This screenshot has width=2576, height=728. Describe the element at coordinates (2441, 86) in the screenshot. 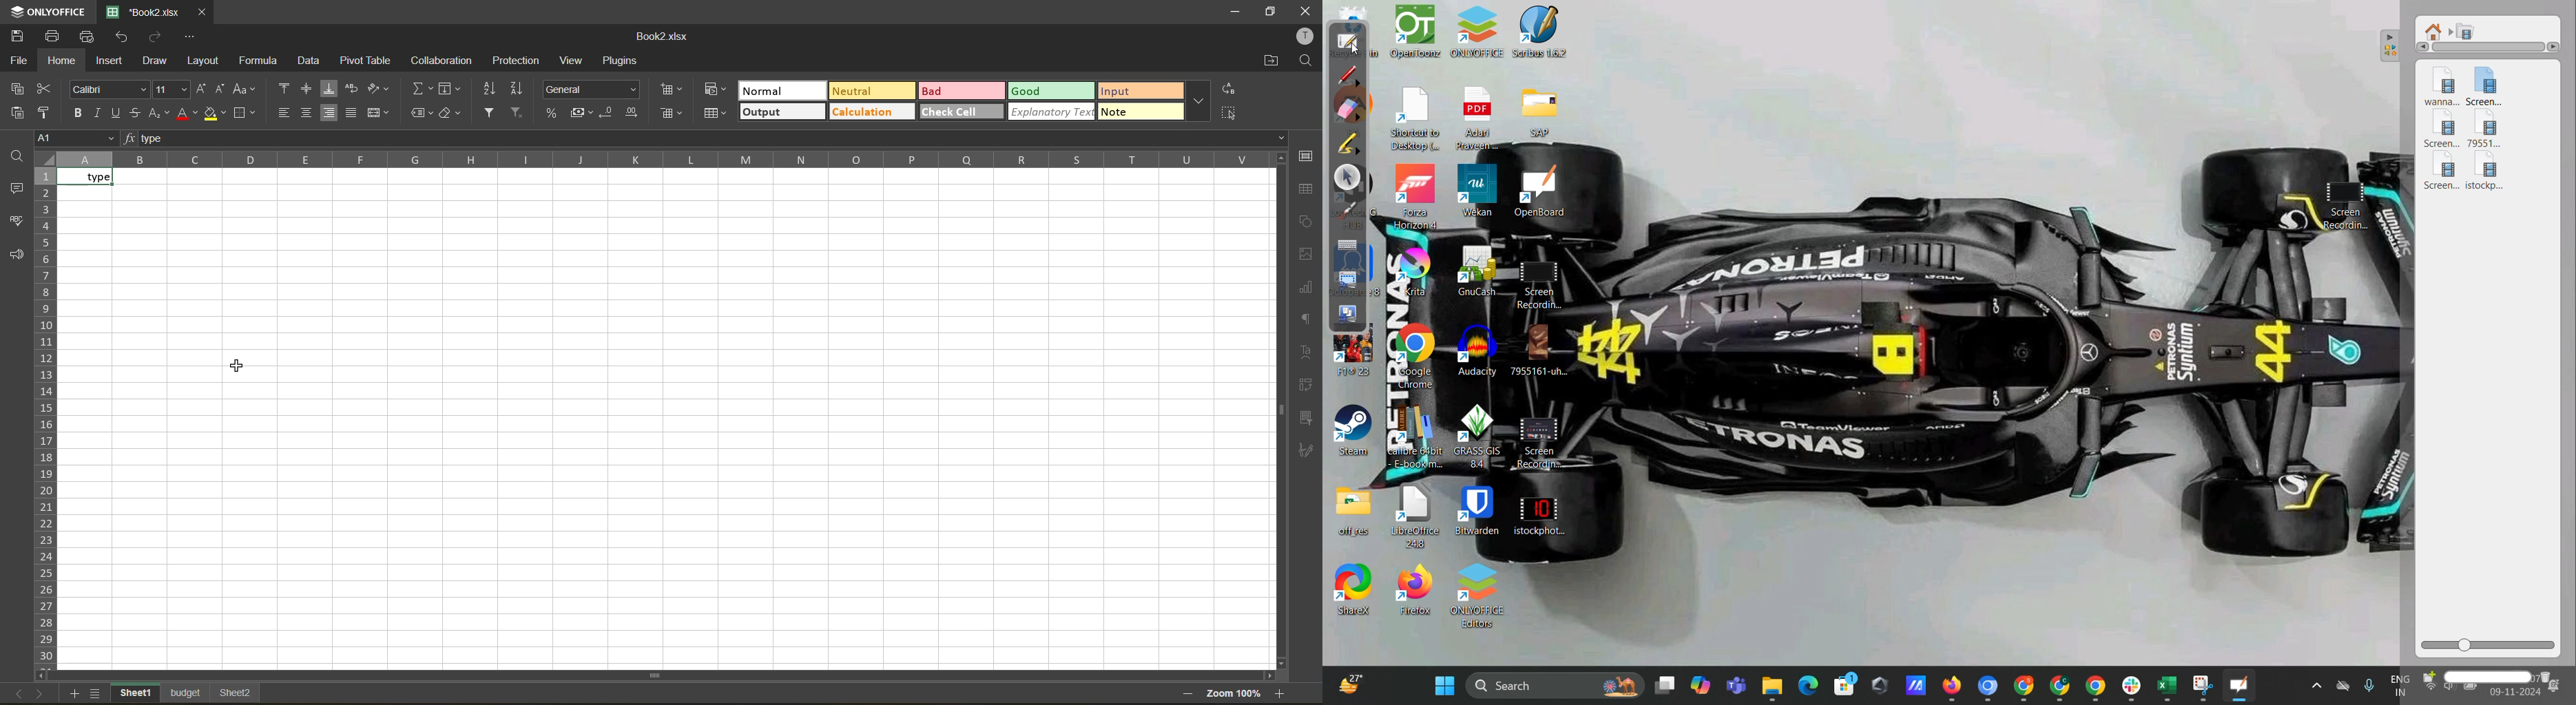

I see `video 1` at that location.